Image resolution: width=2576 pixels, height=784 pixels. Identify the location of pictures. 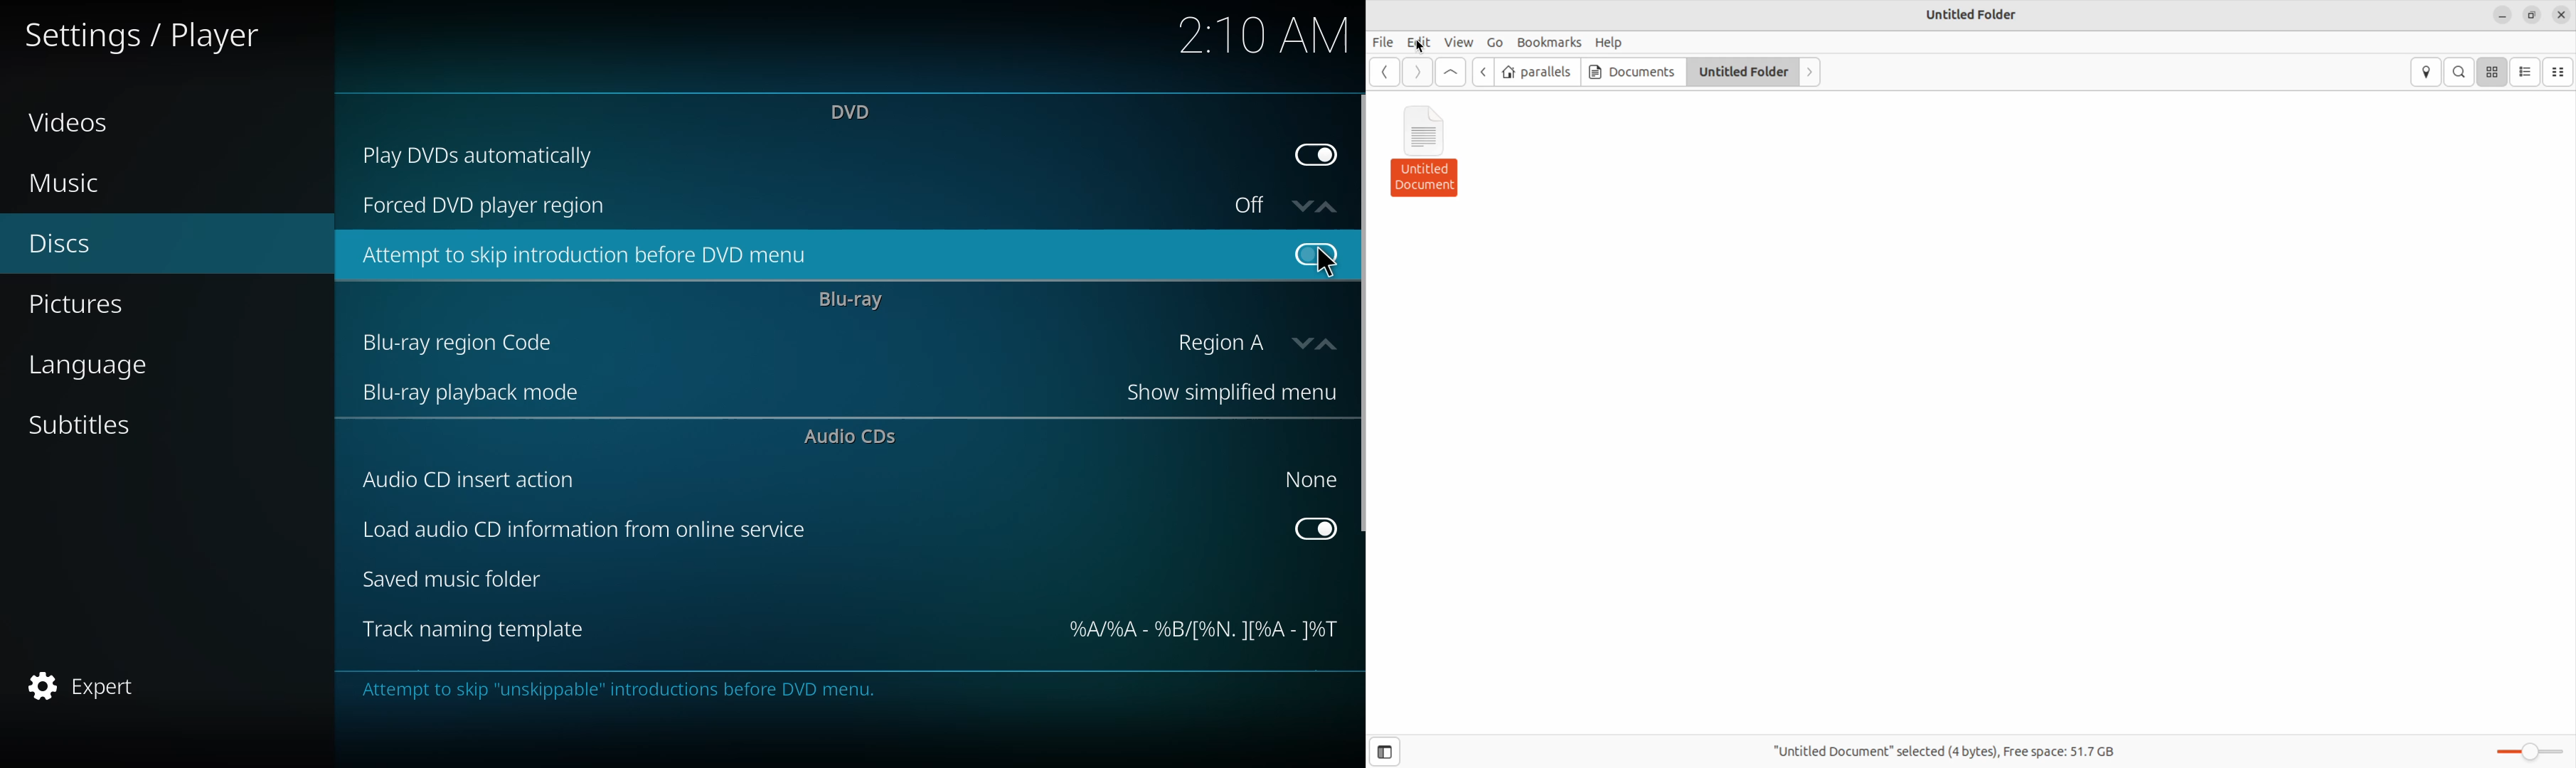
(85, 304).